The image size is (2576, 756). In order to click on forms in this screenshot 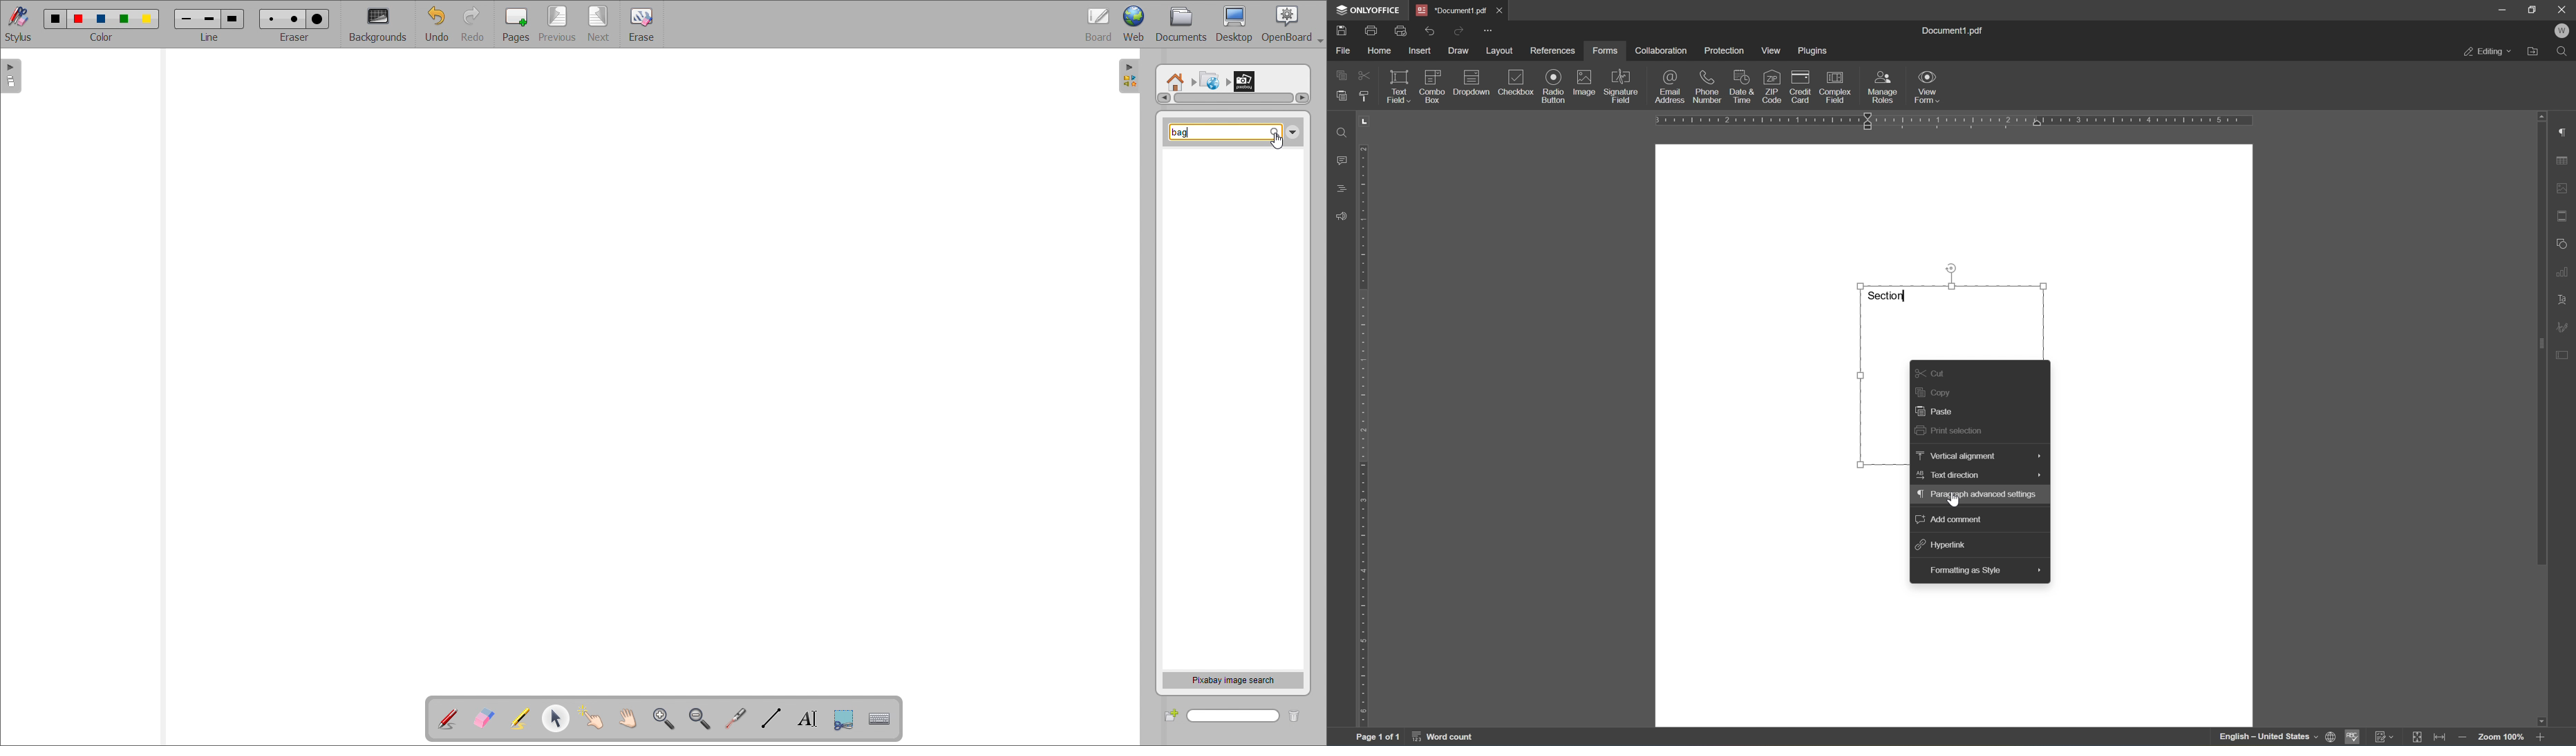, I will do `click(1608, 50)`.